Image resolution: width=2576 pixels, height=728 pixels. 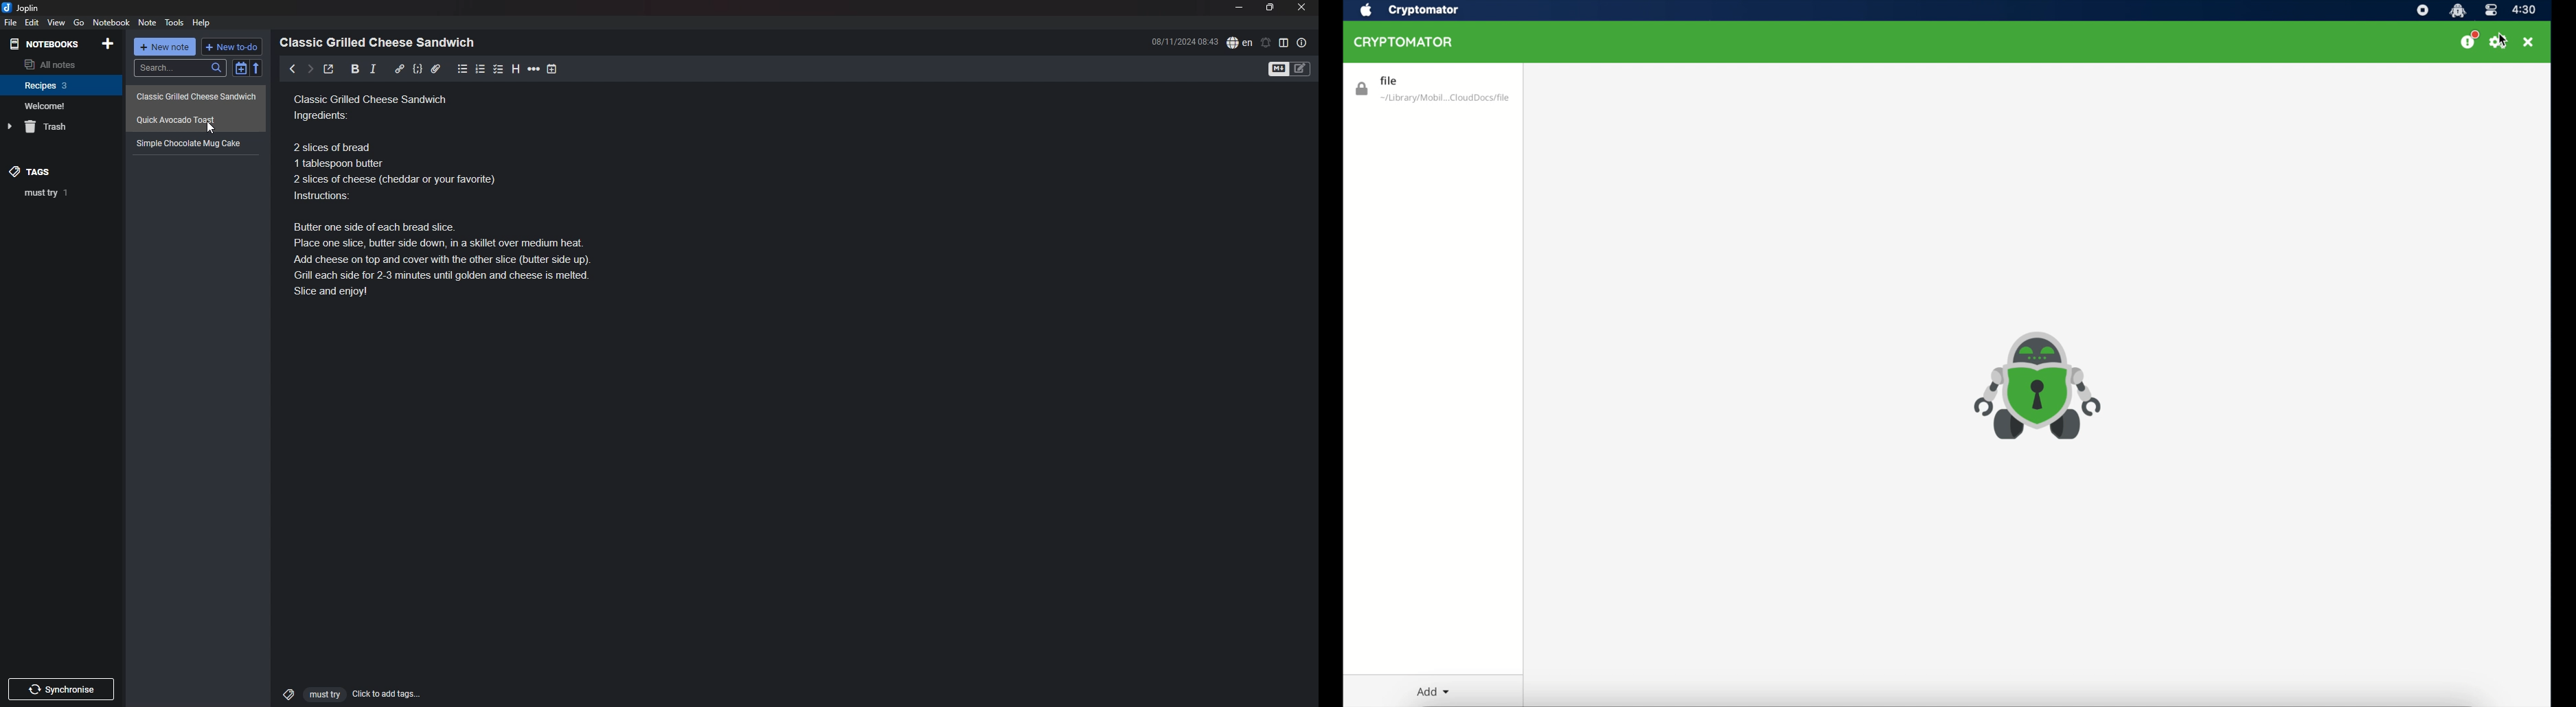 I want to click on notebook, so click(x=113, y=22).